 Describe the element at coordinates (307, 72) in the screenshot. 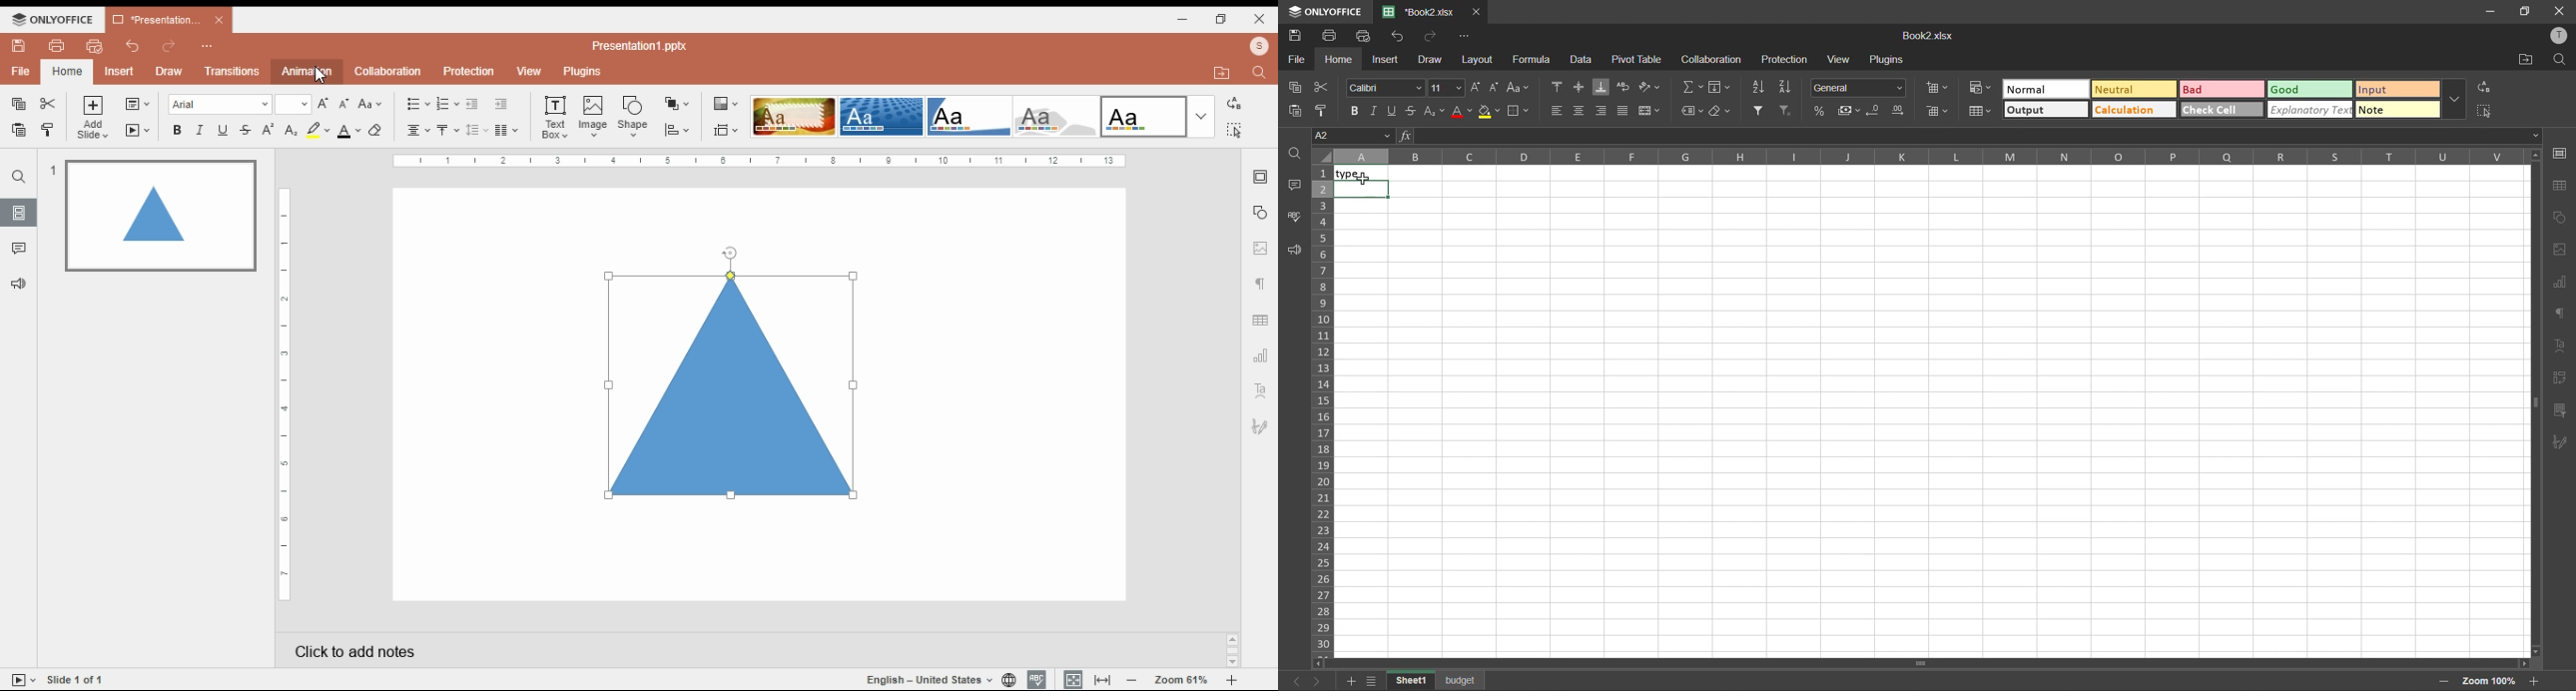

I see `animations` at that location.